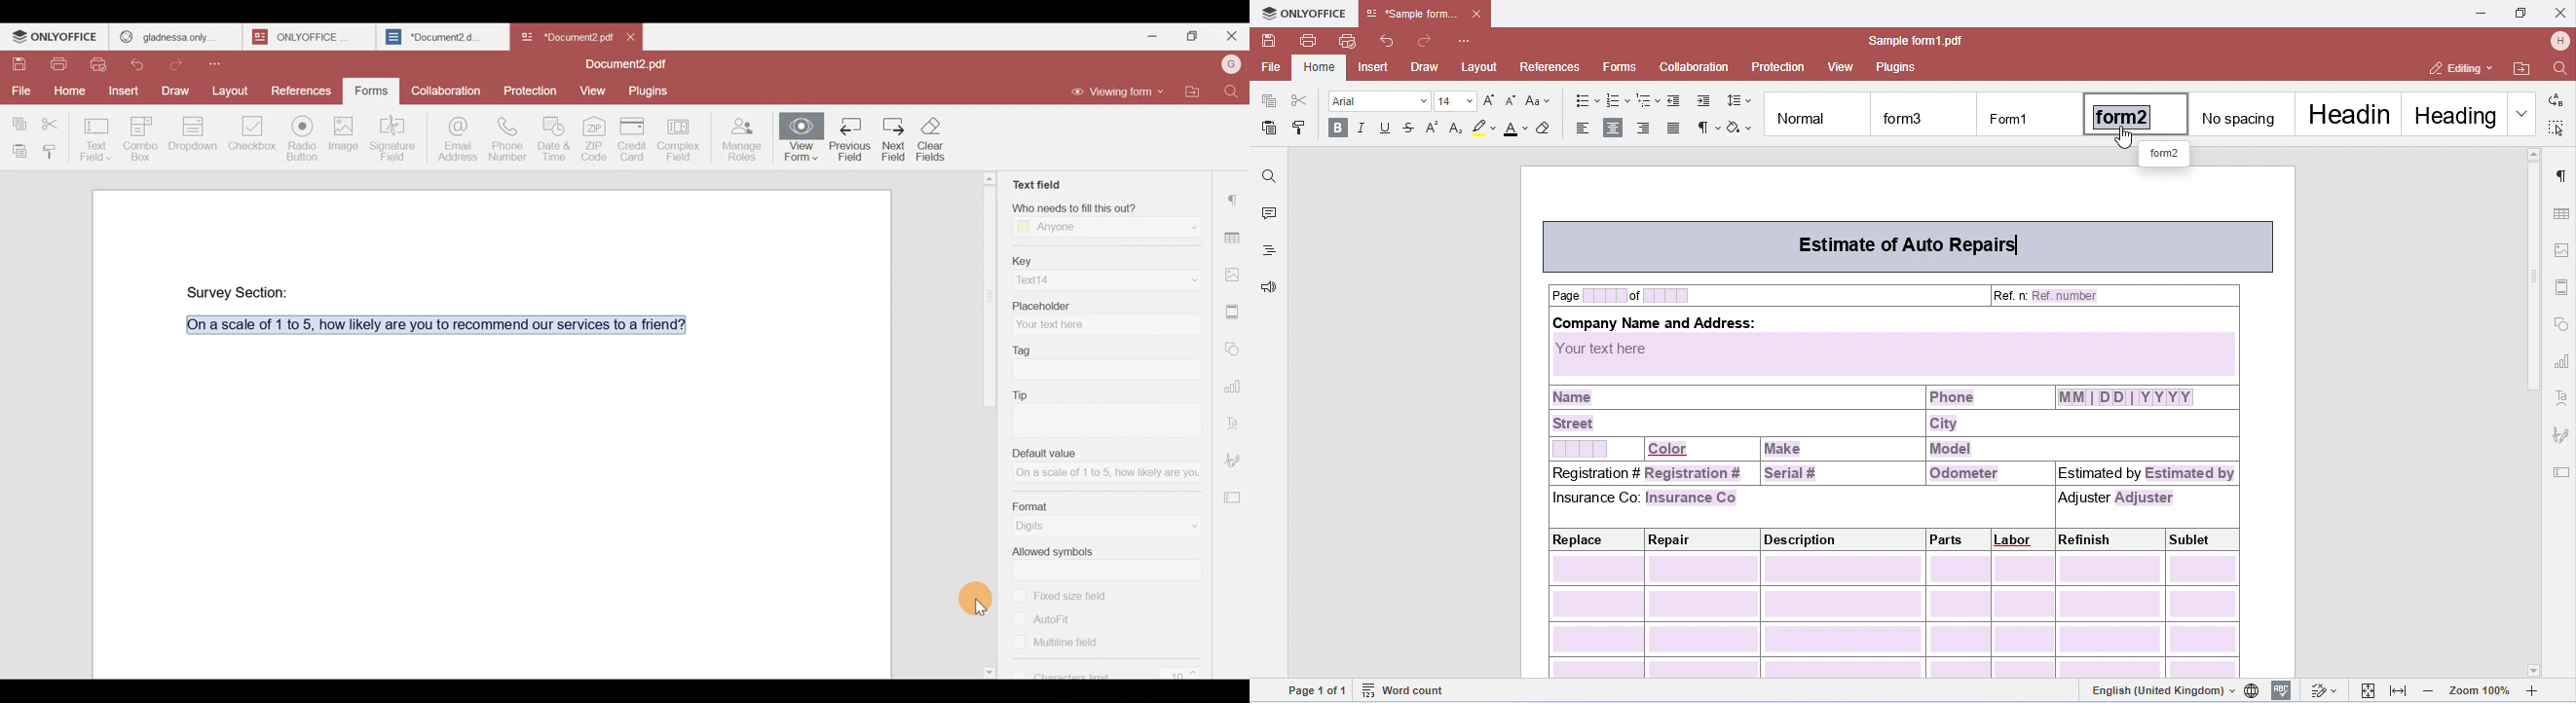 This screenshot has width=2576, height=728. I want to click on NextField, so click(891, 141).